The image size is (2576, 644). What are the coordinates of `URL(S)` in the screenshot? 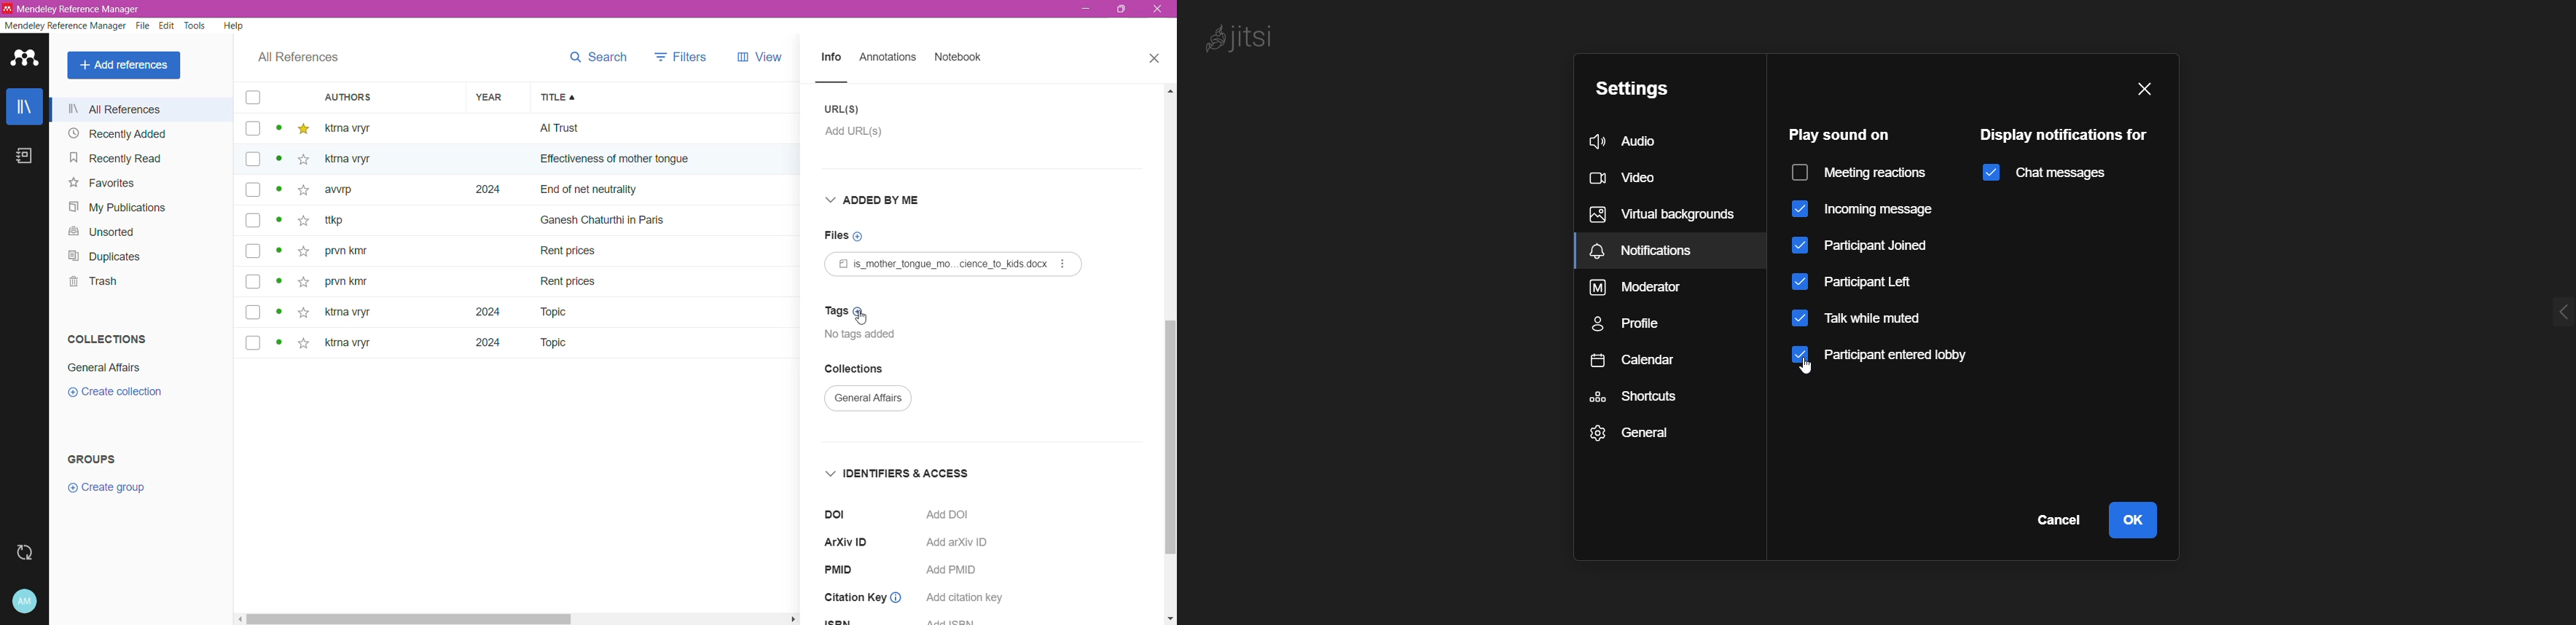 It's located at (844, 109).